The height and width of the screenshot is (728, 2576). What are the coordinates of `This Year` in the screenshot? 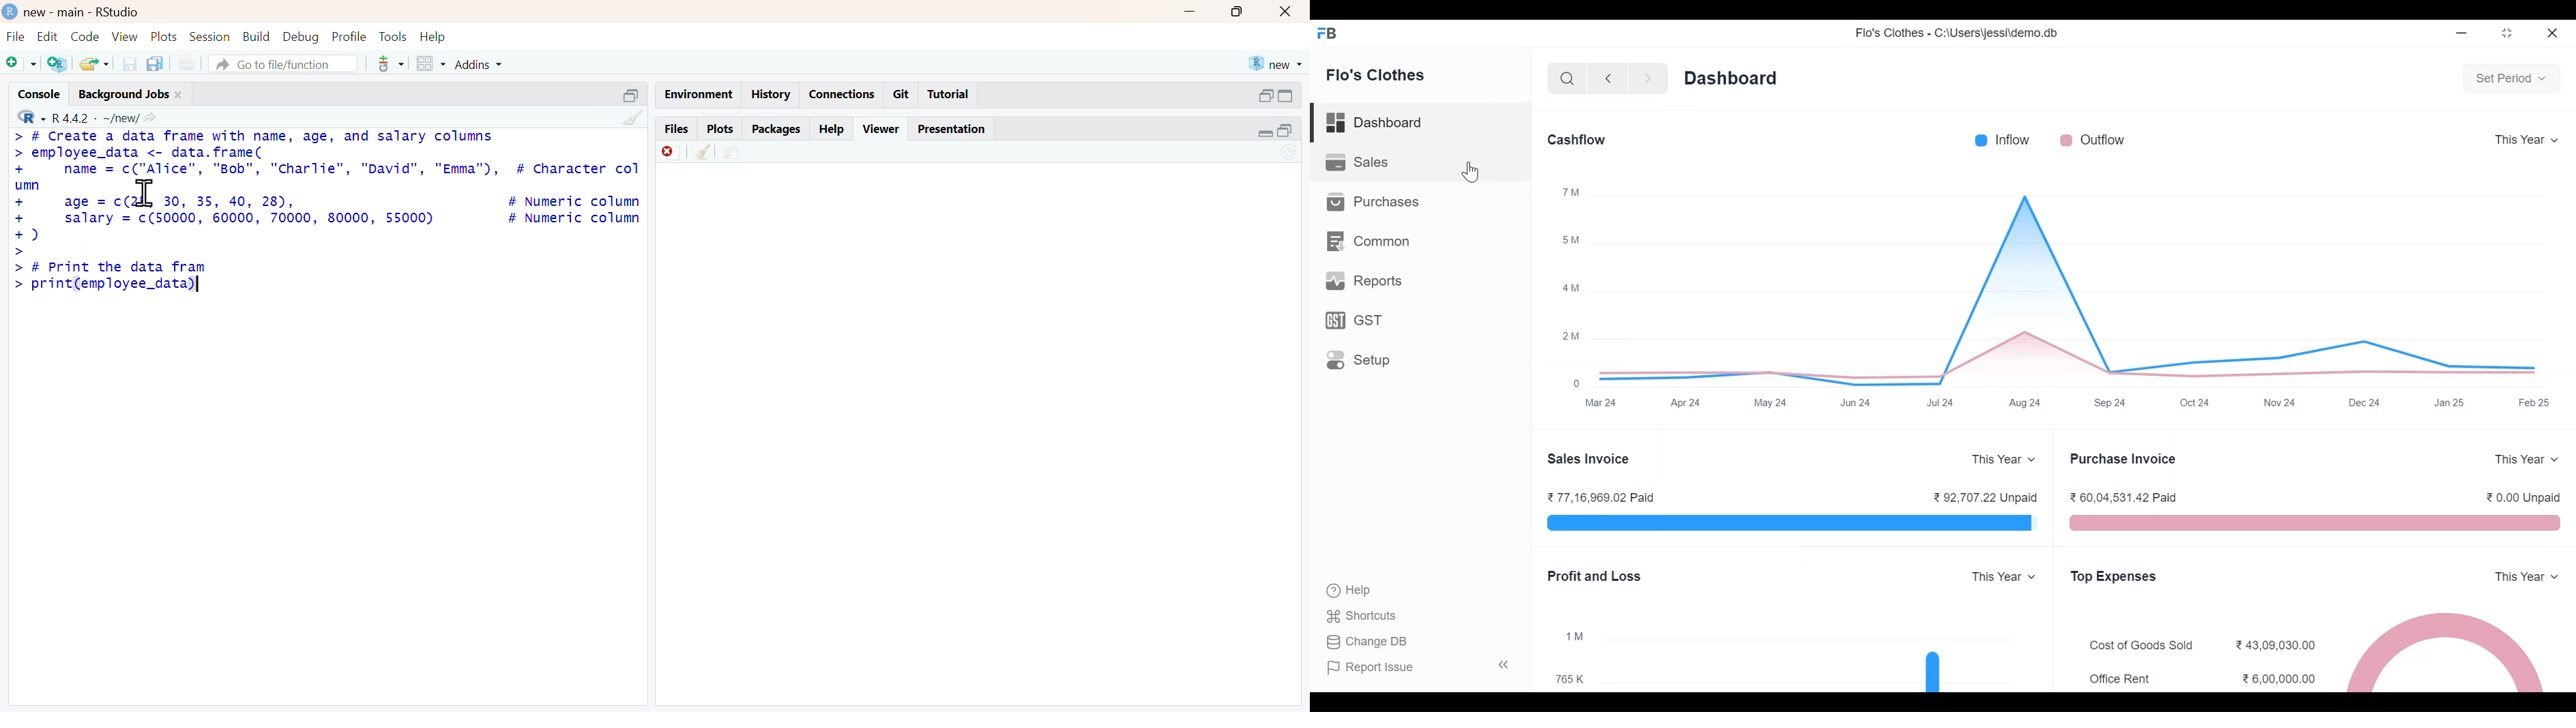 It's located at (2517, 578).